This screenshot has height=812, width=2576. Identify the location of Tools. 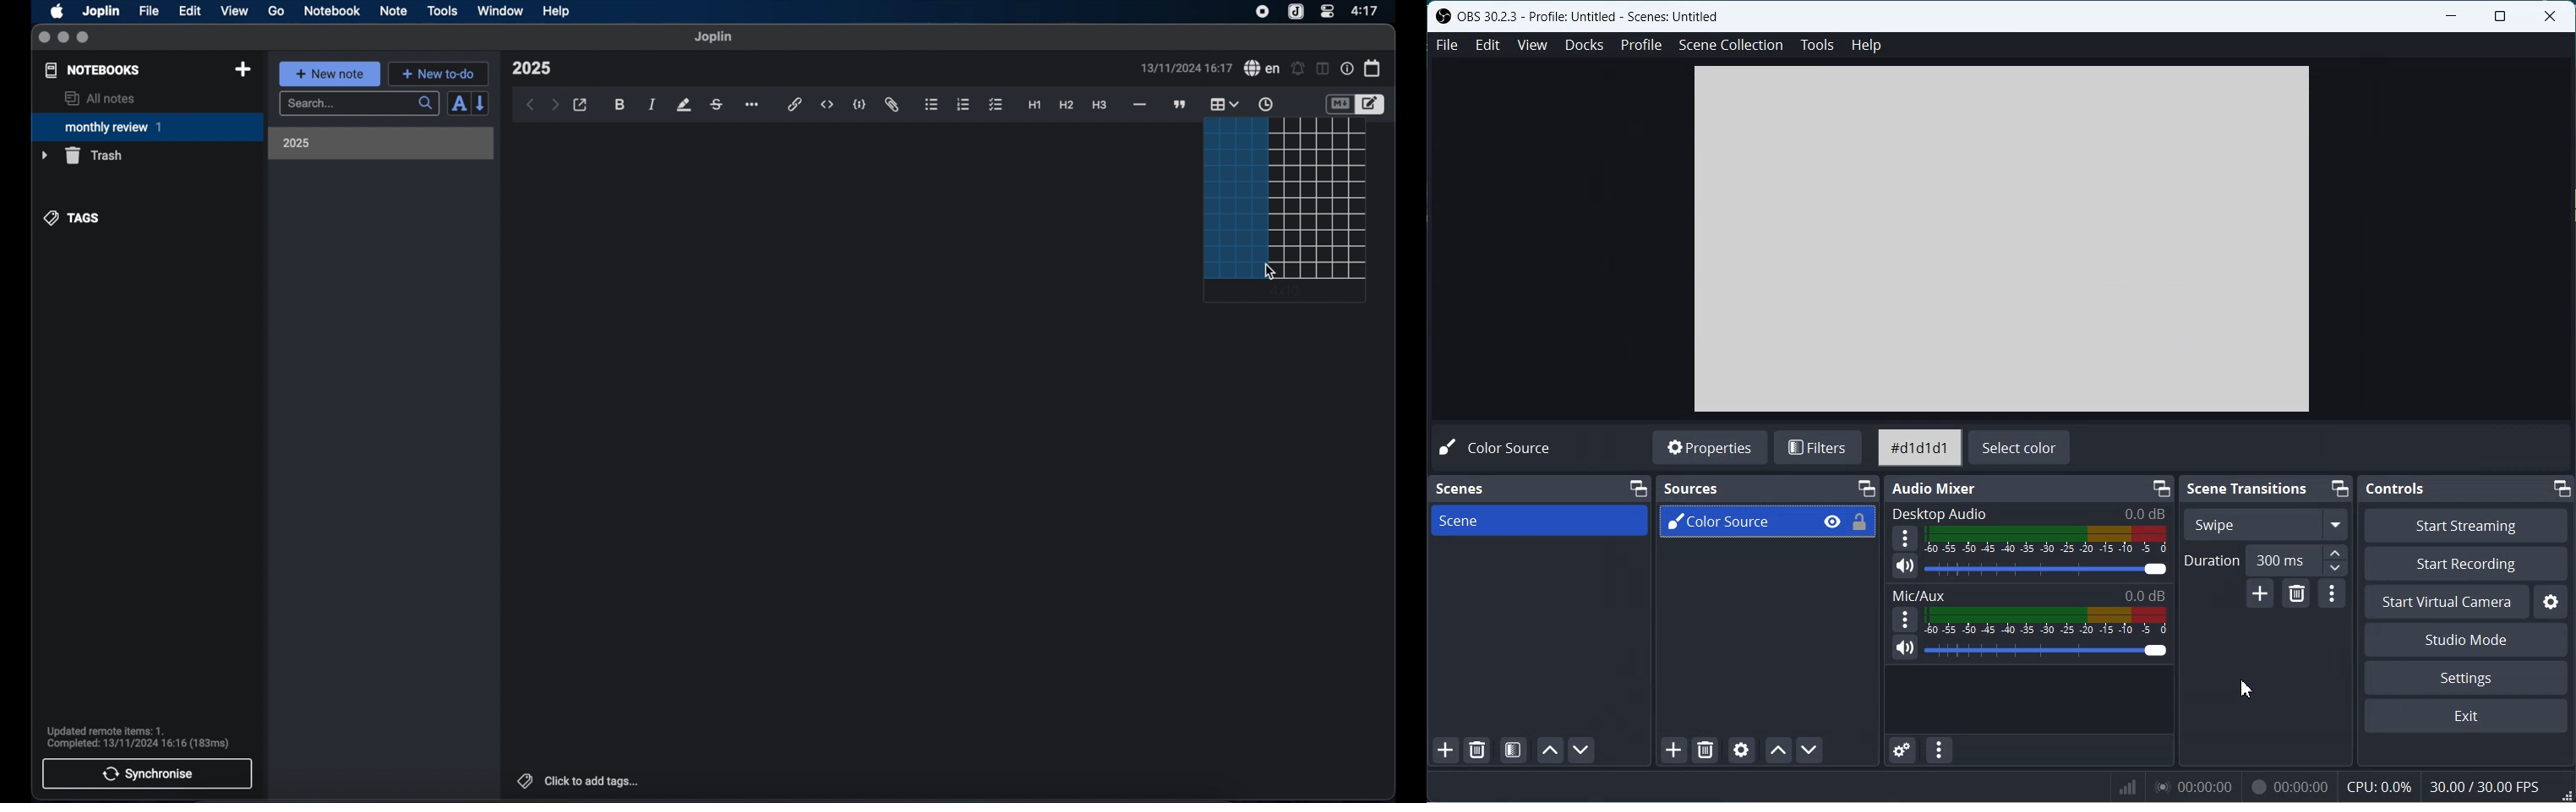
(1818, 45).